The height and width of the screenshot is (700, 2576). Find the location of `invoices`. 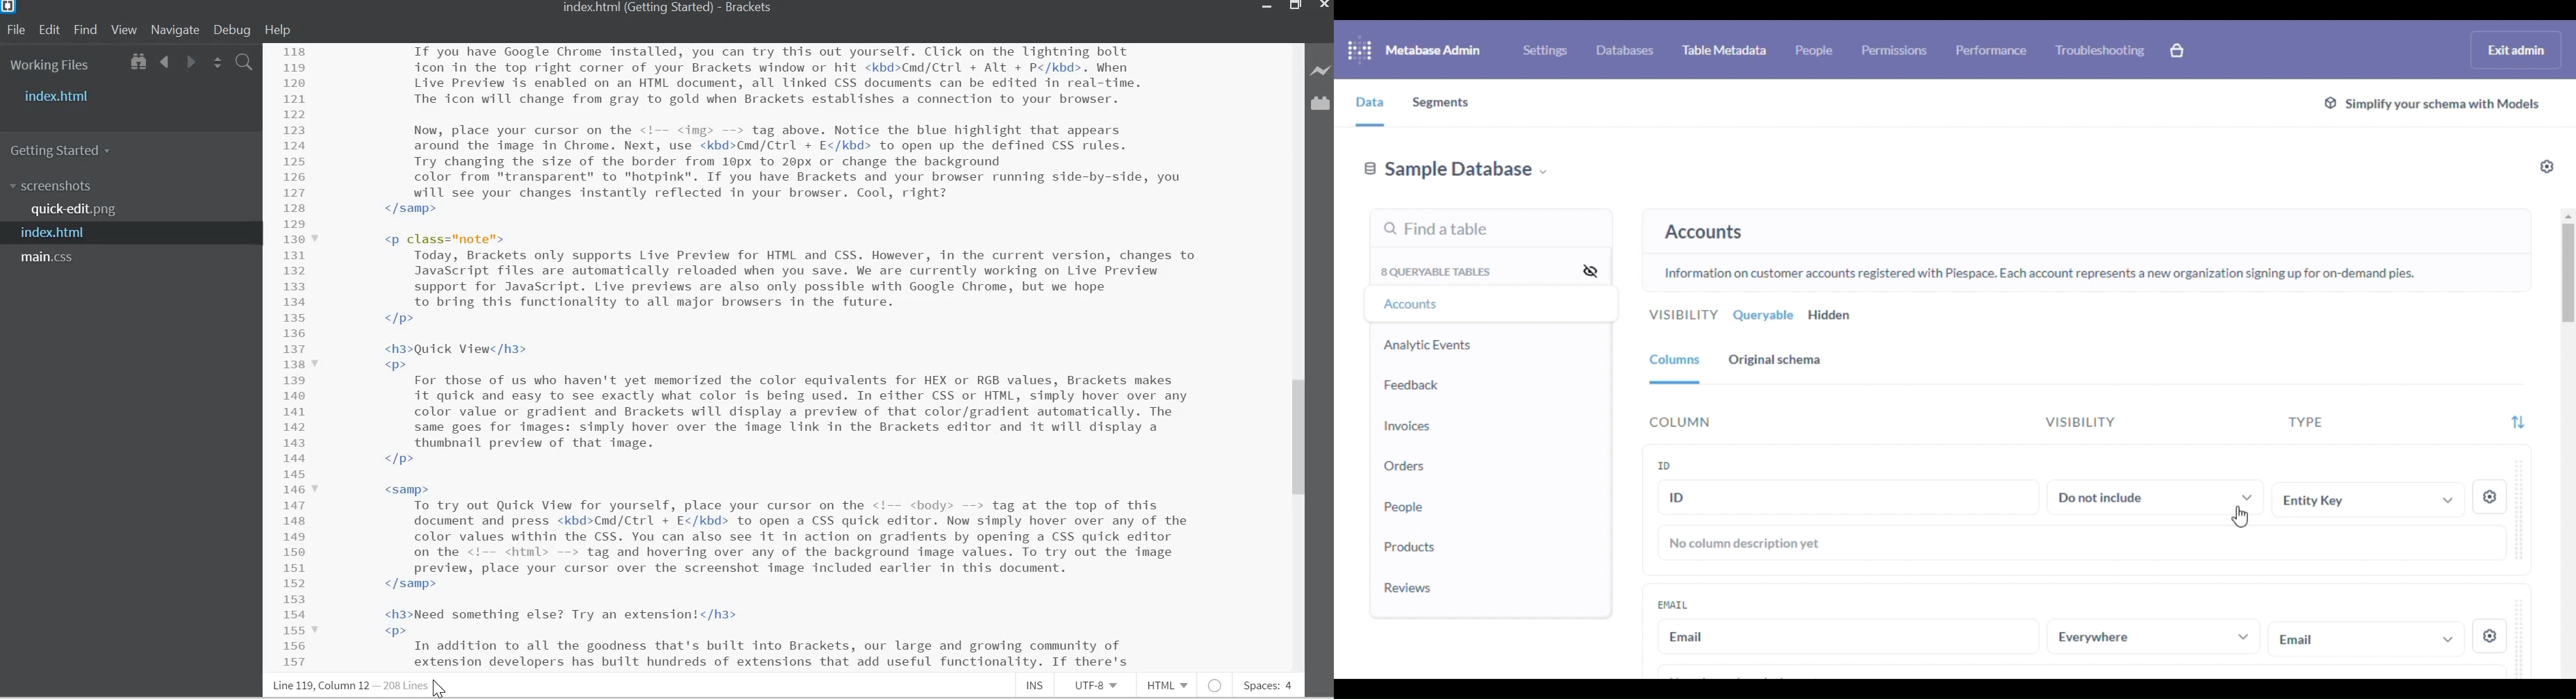

invoices is located at coordinates (1408, 427).